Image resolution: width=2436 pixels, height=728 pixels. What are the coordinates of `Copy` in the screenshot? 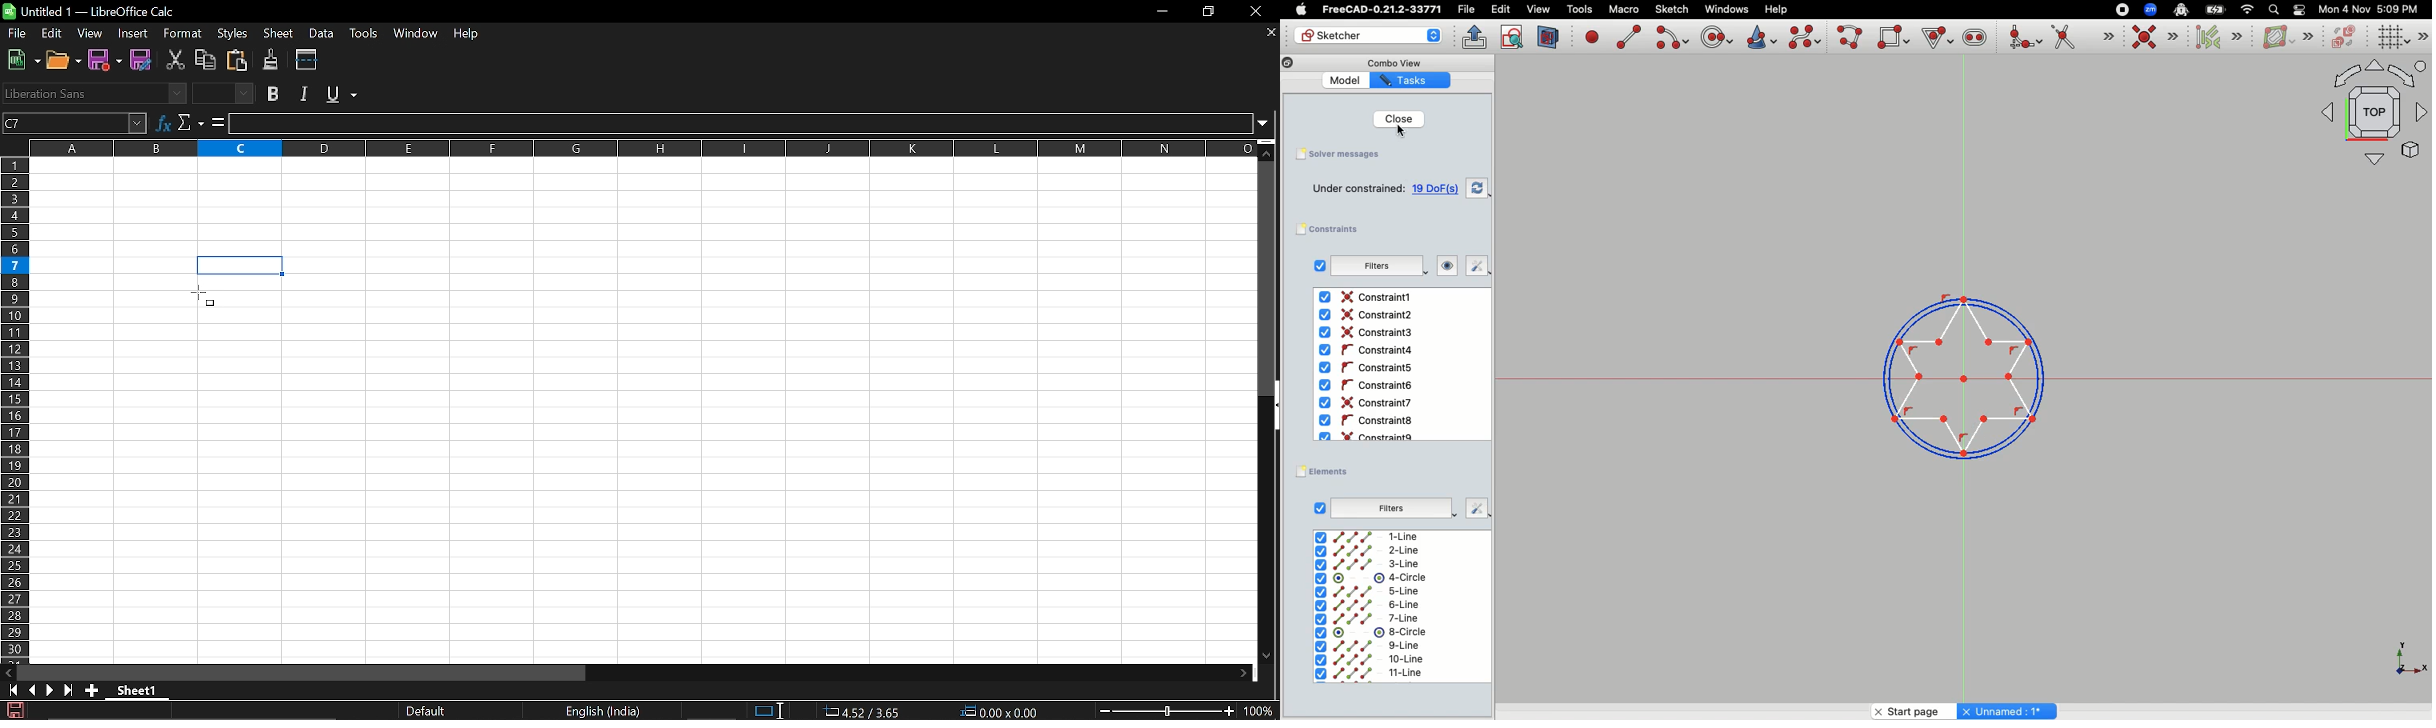 It's located at (1288, 65).